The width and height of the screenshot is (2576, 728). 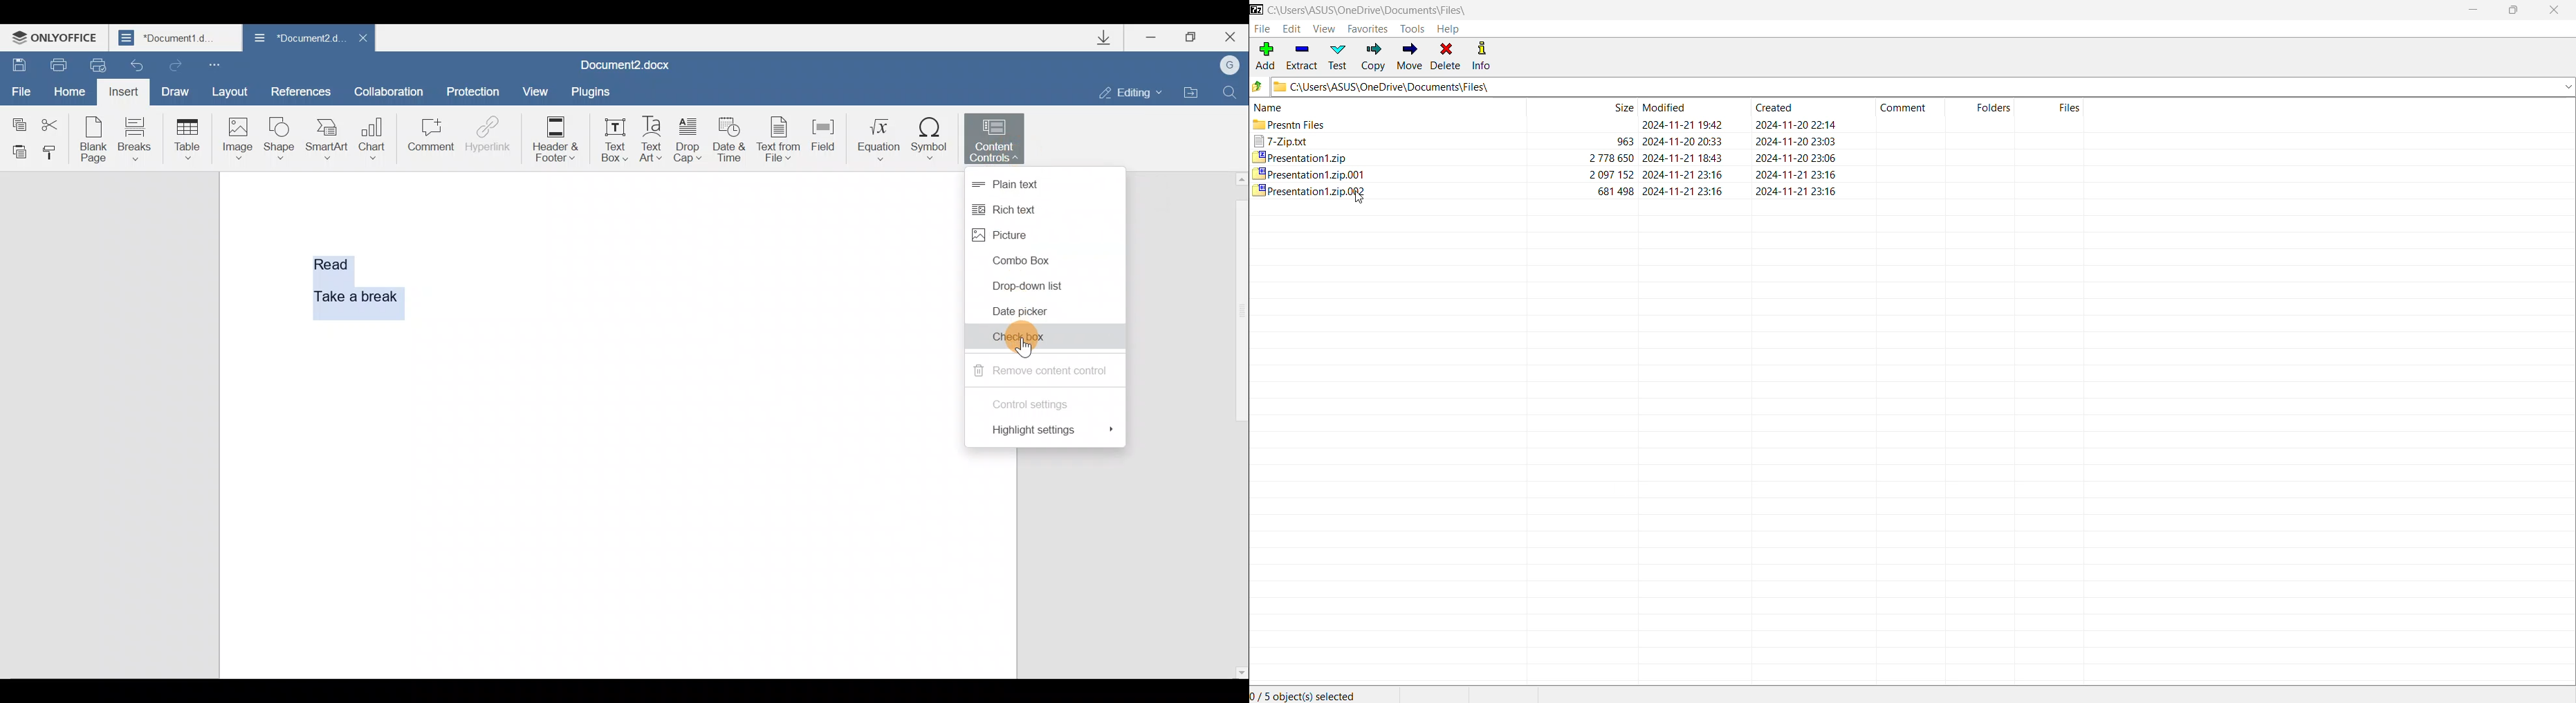 I want to click on Editing, so click(x=1135, y=92).